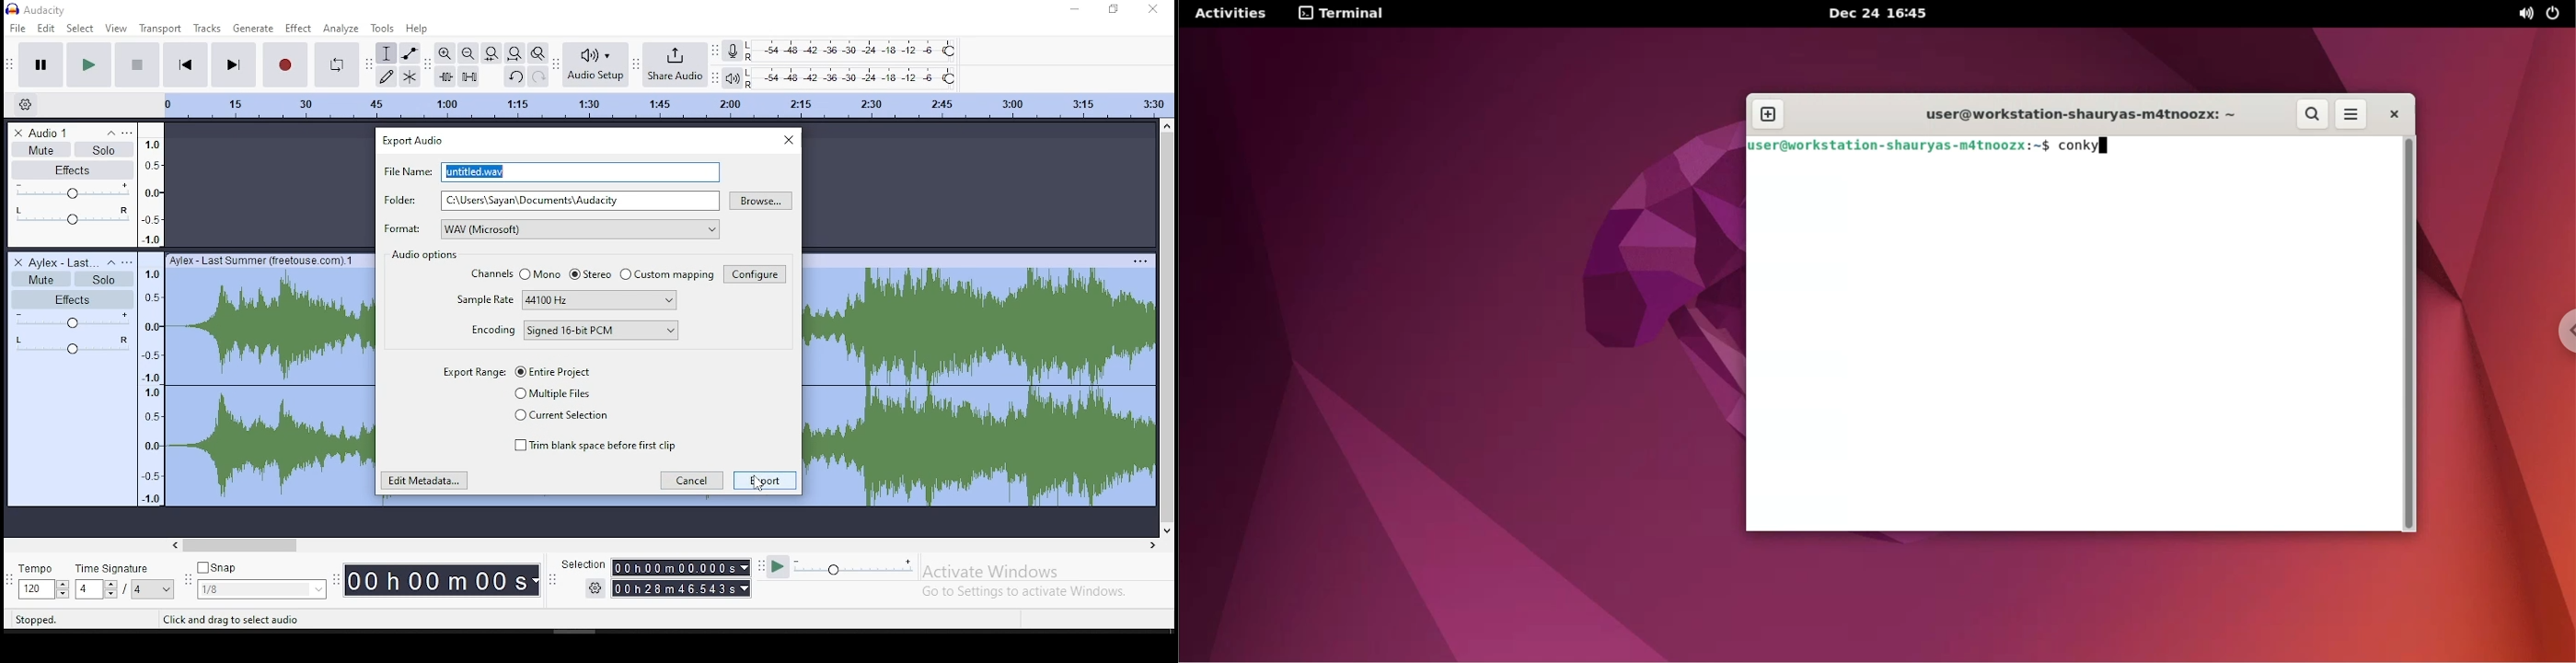 This screenshot has height=672, width=2576. Describe the element at coordinates (757, 485) in the screenshot. I see `cursor` at that location.